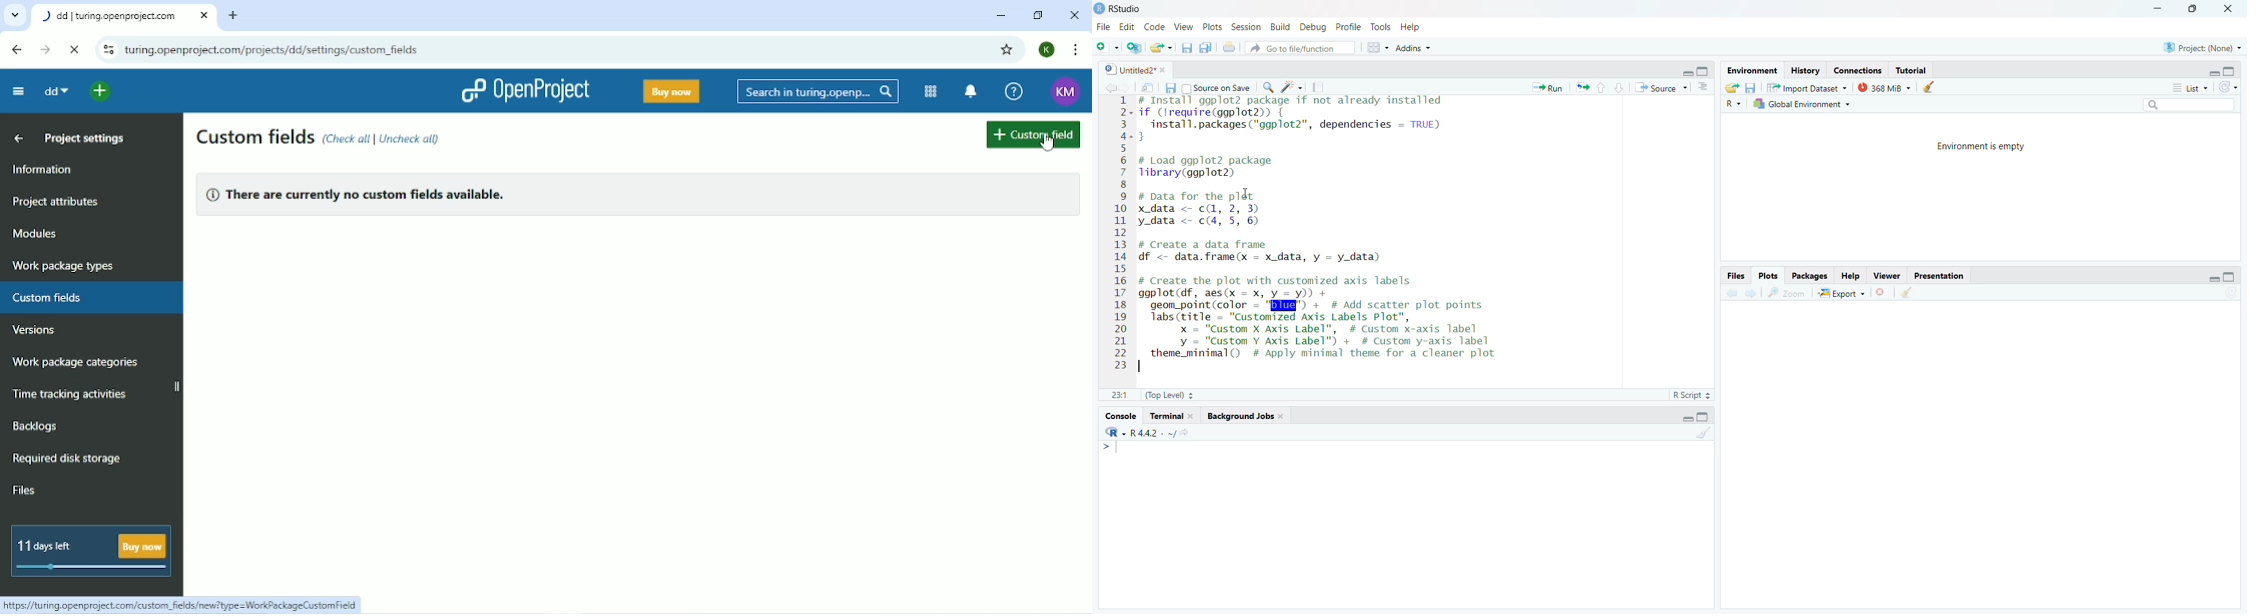  I want to click on Help, so click(1013, 92).